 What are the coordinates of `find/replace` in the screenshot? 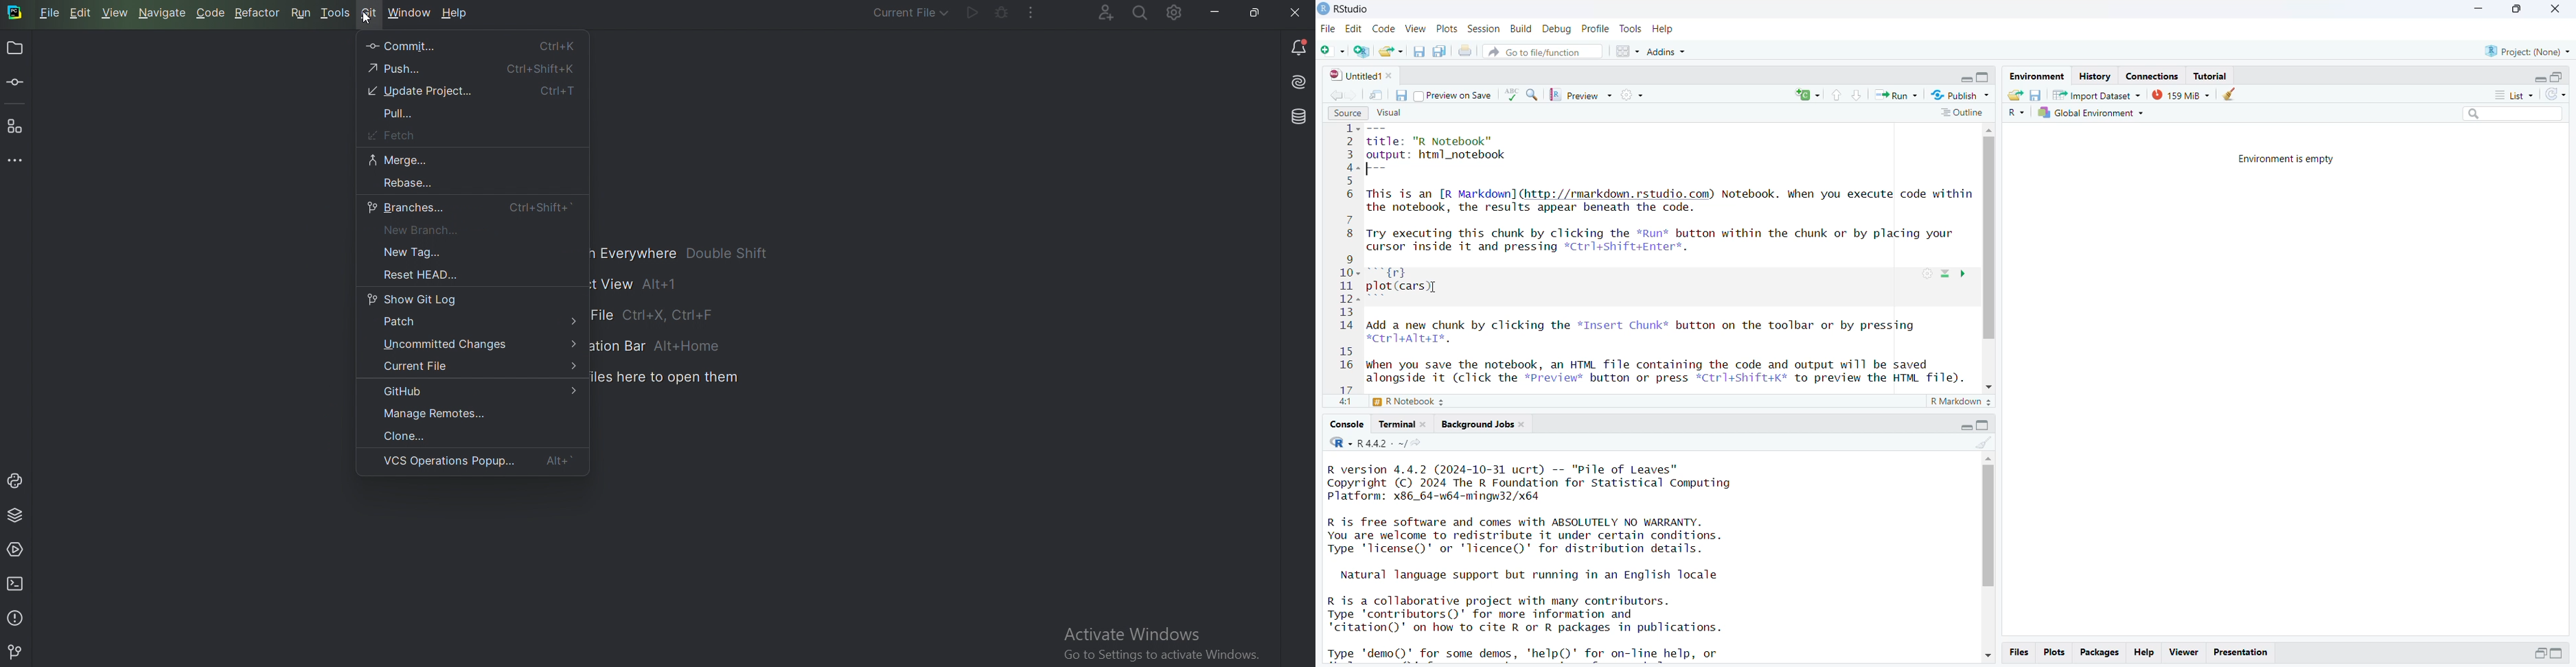 It's located at (1534, 97).